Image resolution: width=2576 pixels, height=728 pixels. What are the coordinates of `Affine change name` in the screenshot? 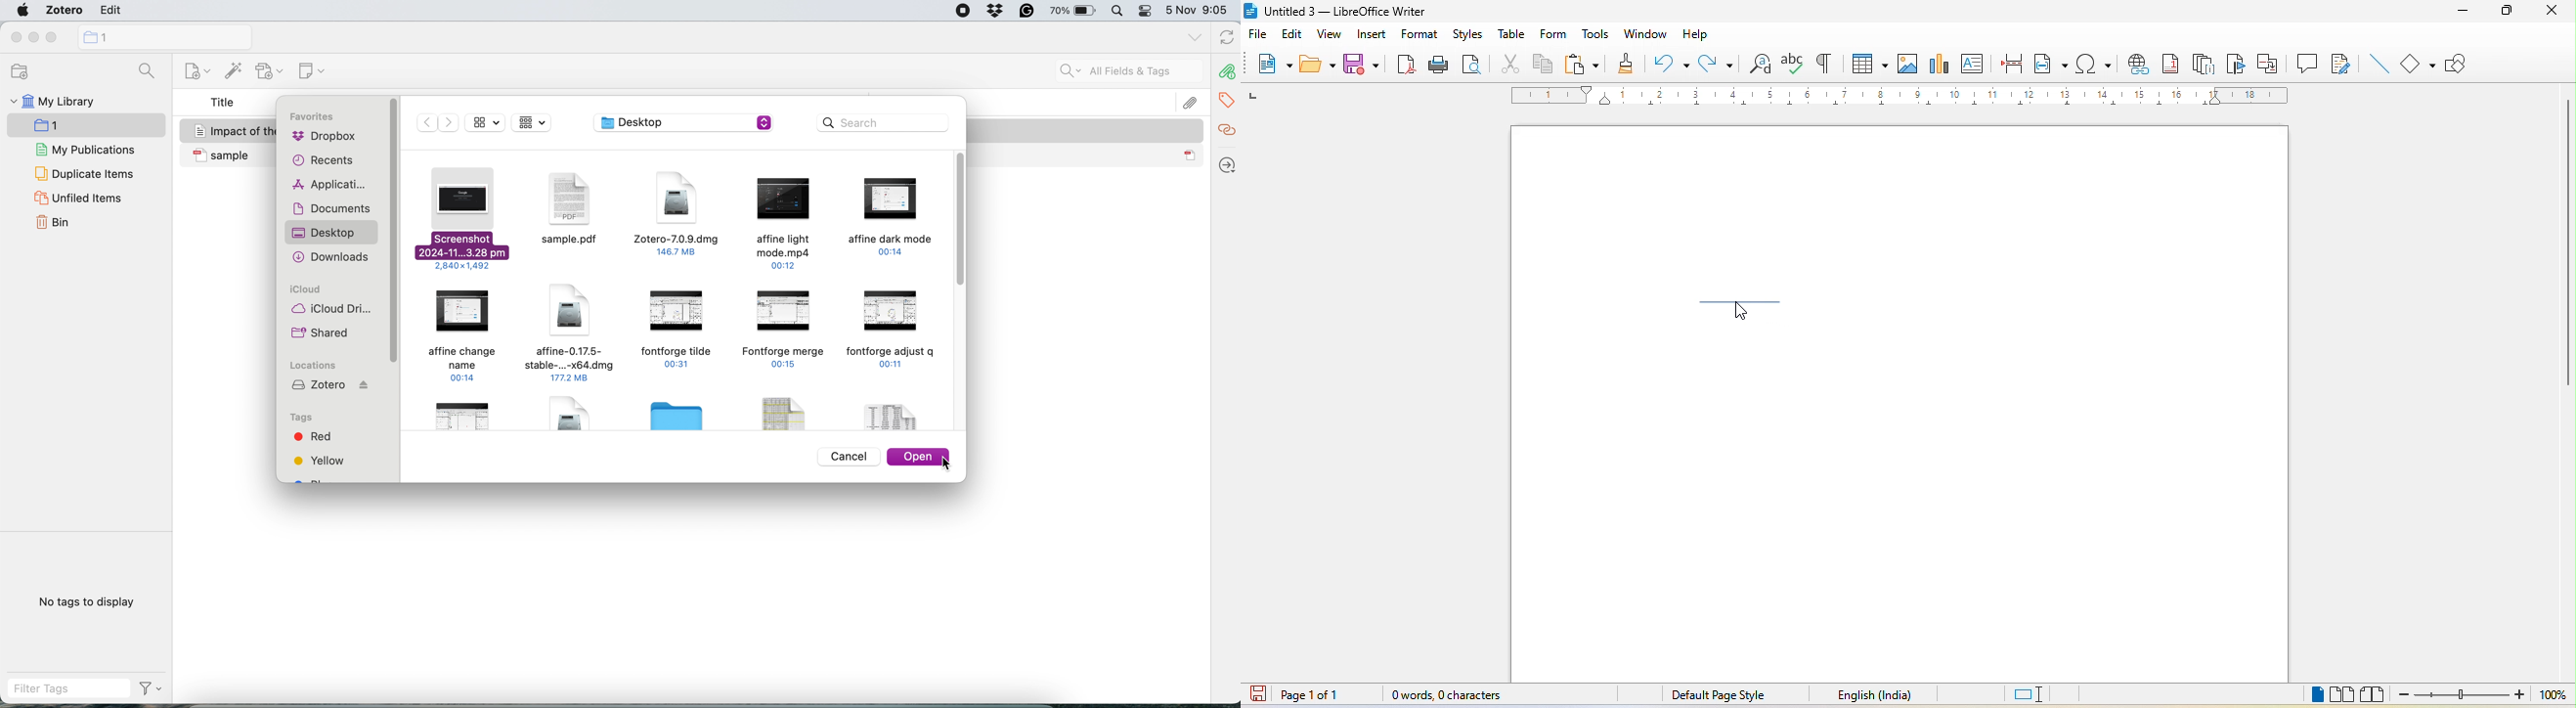 It's located at (469, 333).